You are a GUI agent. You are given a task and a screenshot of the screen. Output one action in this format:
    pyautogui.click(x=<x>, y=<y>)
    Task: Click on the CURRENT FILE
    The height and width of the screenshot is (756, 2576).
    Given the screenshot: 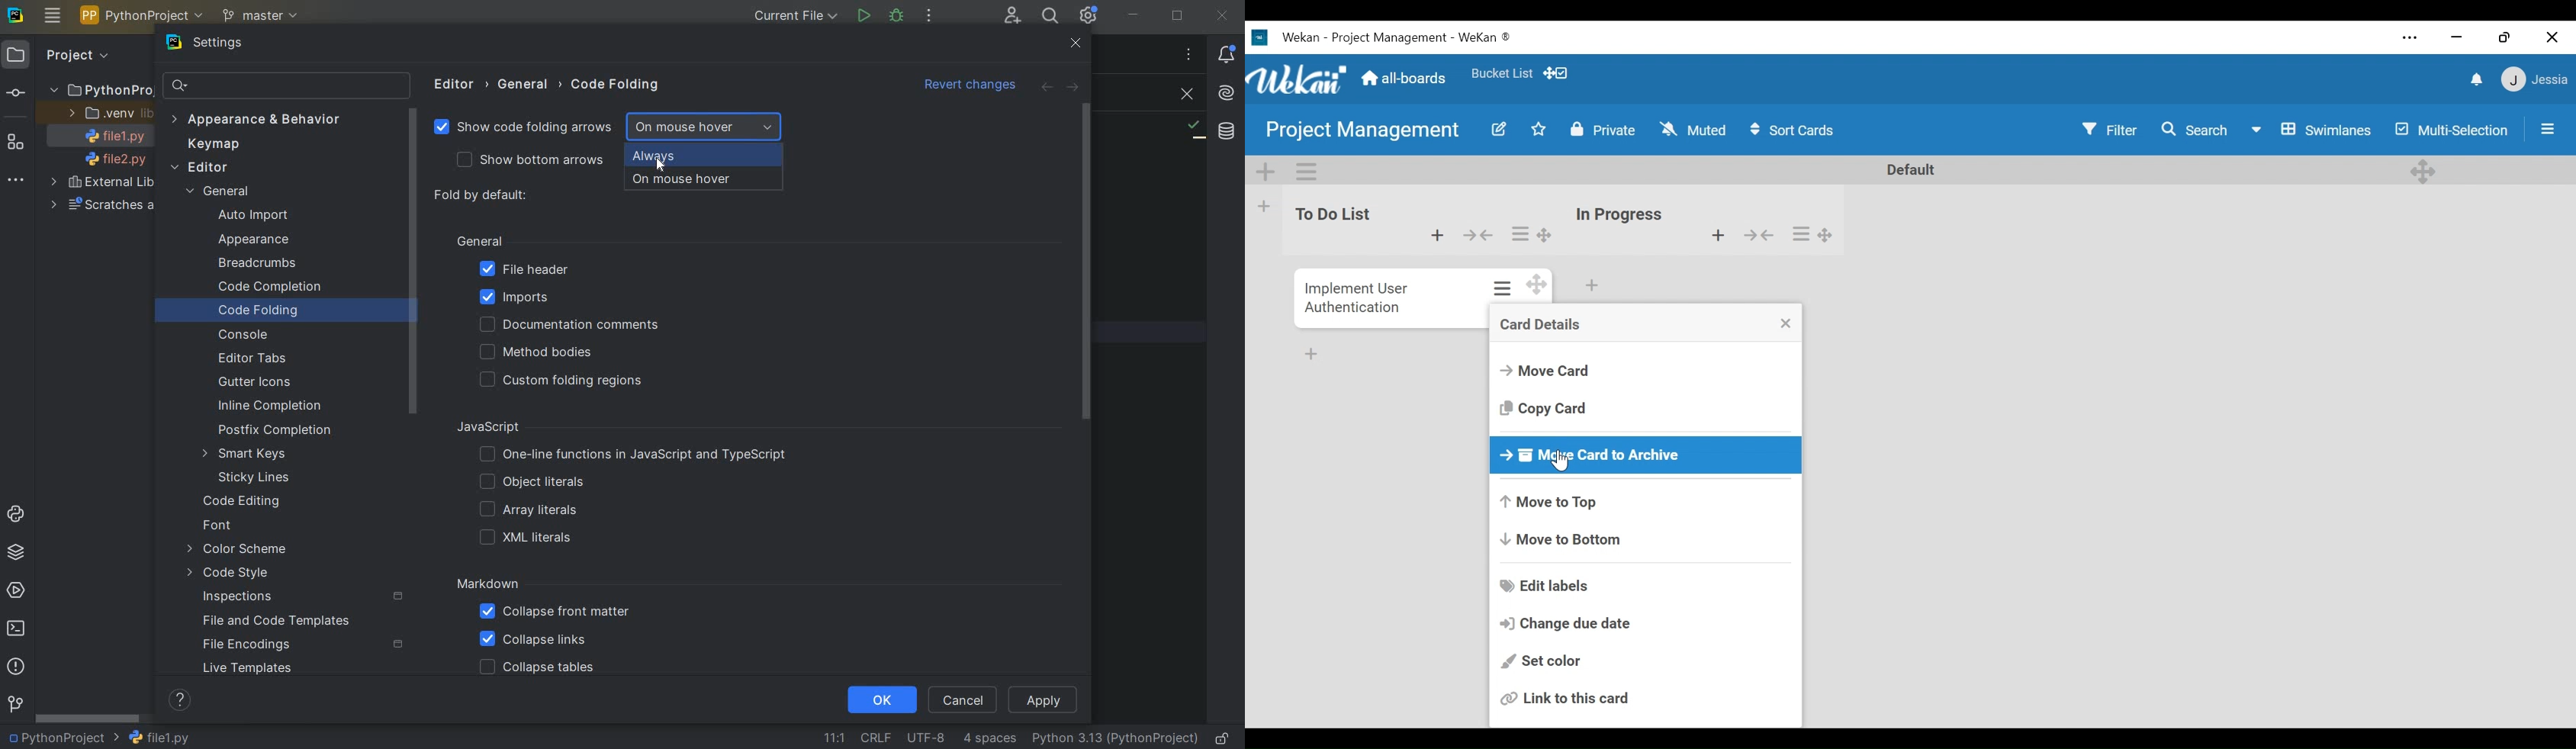 What is the action you would take?
    pyautogui.click(x=793, y=16)
    